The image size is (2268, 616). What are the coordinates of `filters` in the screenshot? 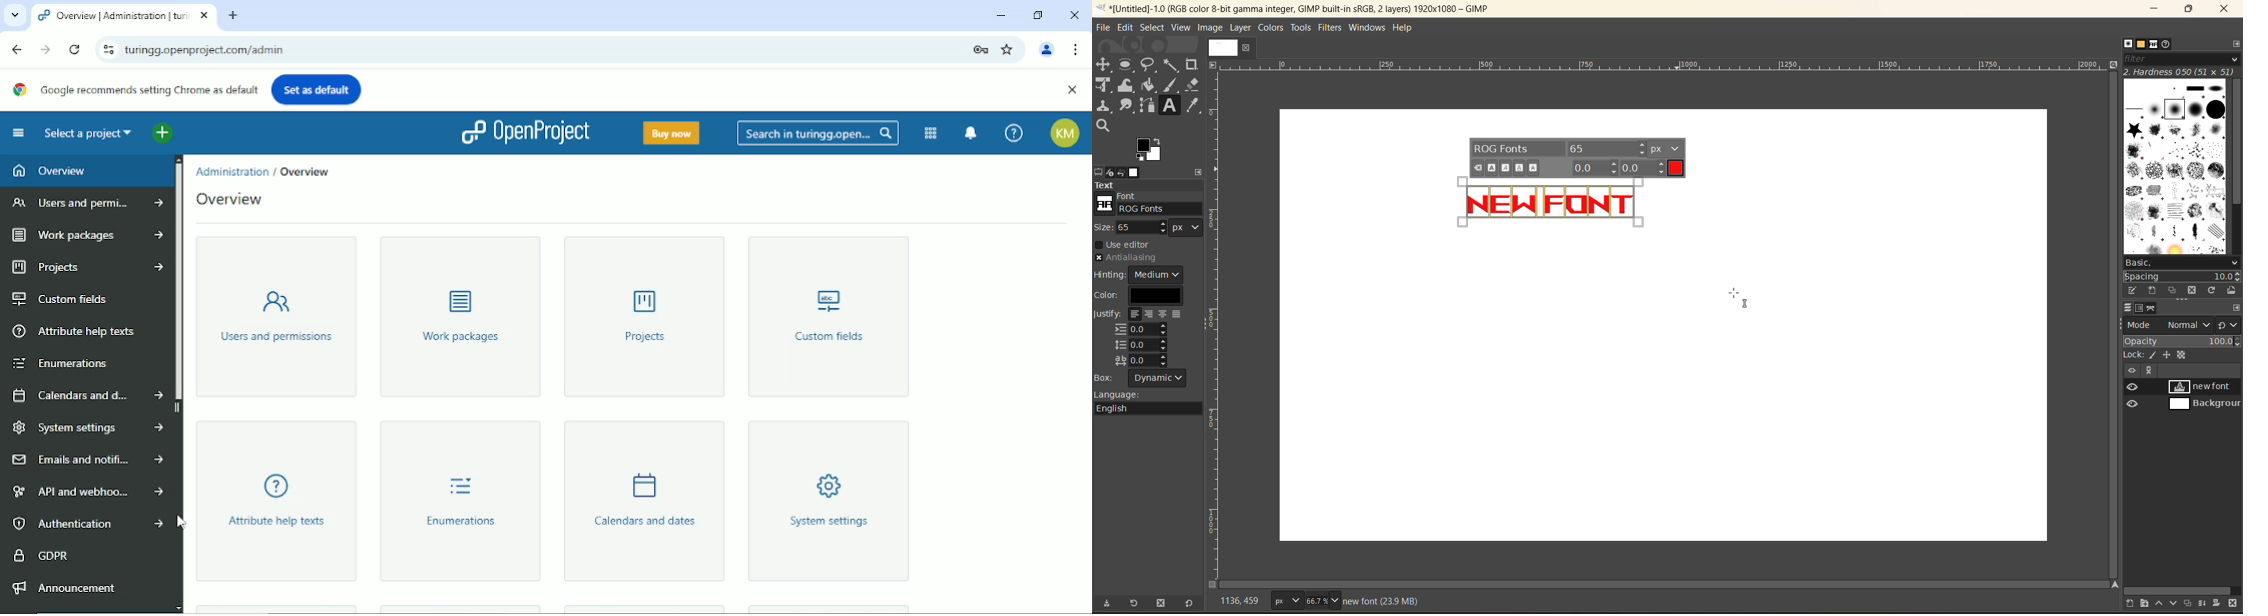 It's located at (1330, 30).